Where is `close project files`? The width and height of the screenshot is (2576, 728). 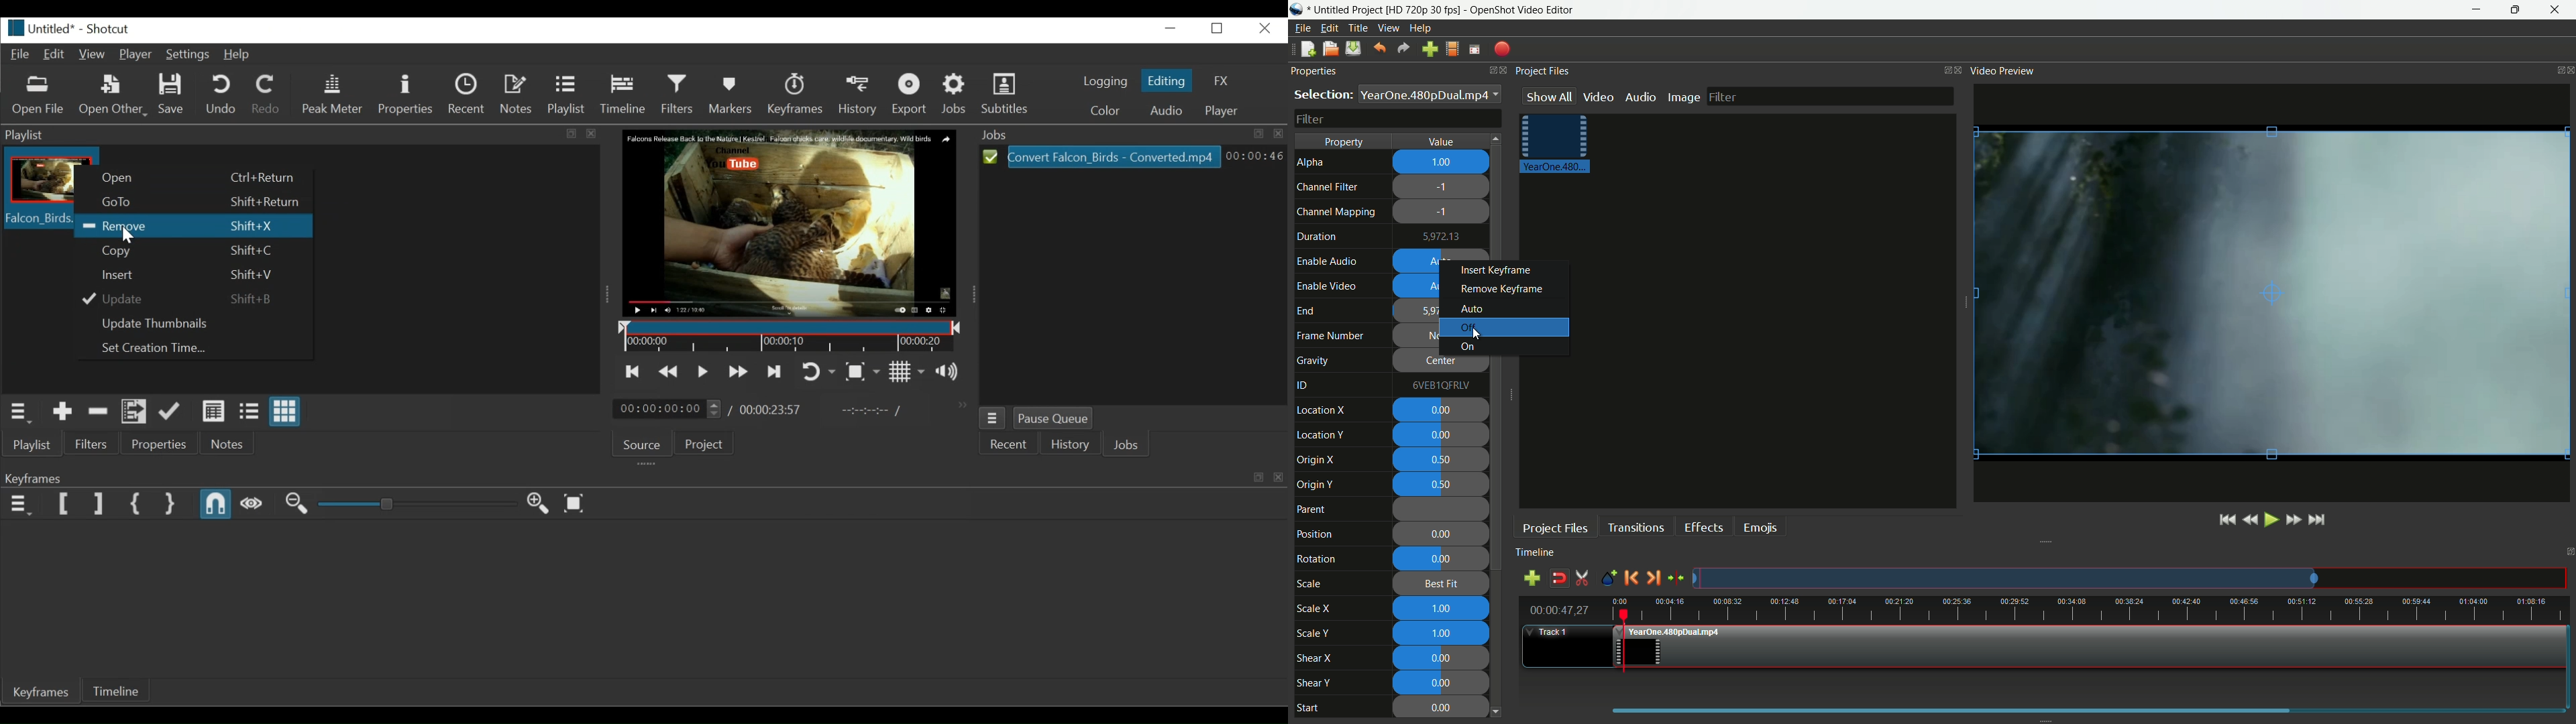
close project files is located at coordinates (1957, 69).